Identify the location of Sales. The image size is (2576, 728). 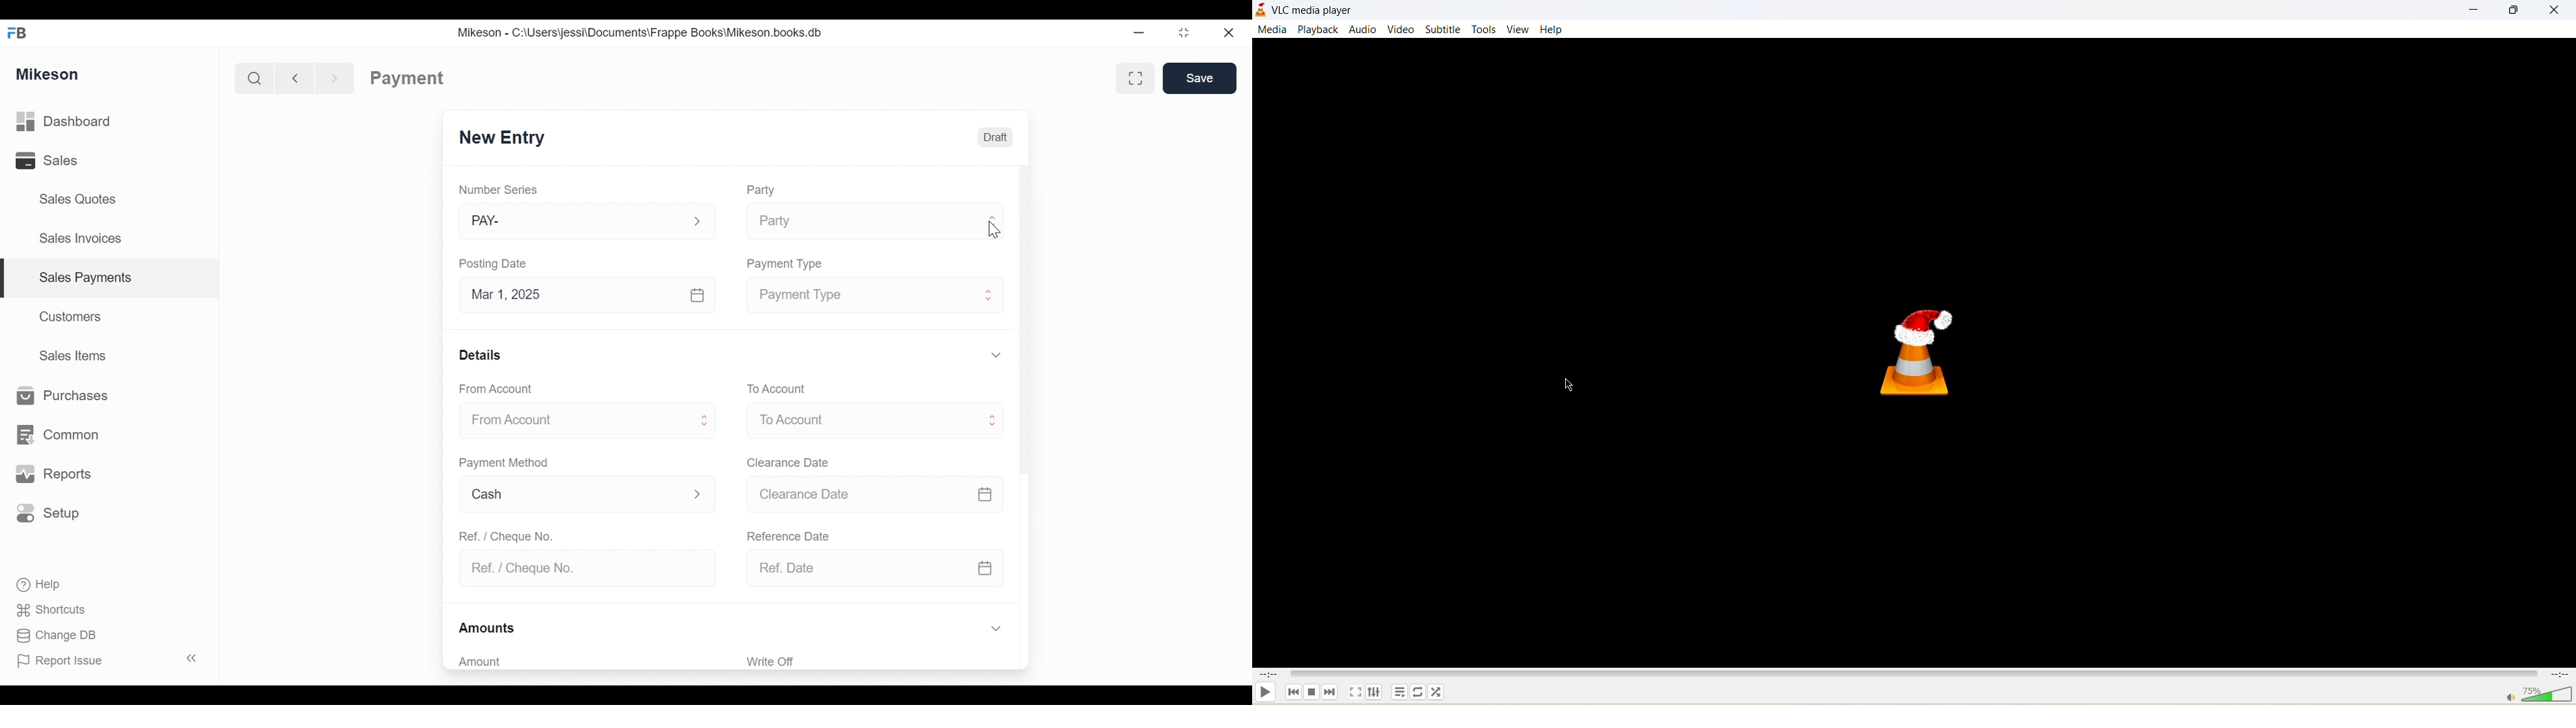
(46, 162).